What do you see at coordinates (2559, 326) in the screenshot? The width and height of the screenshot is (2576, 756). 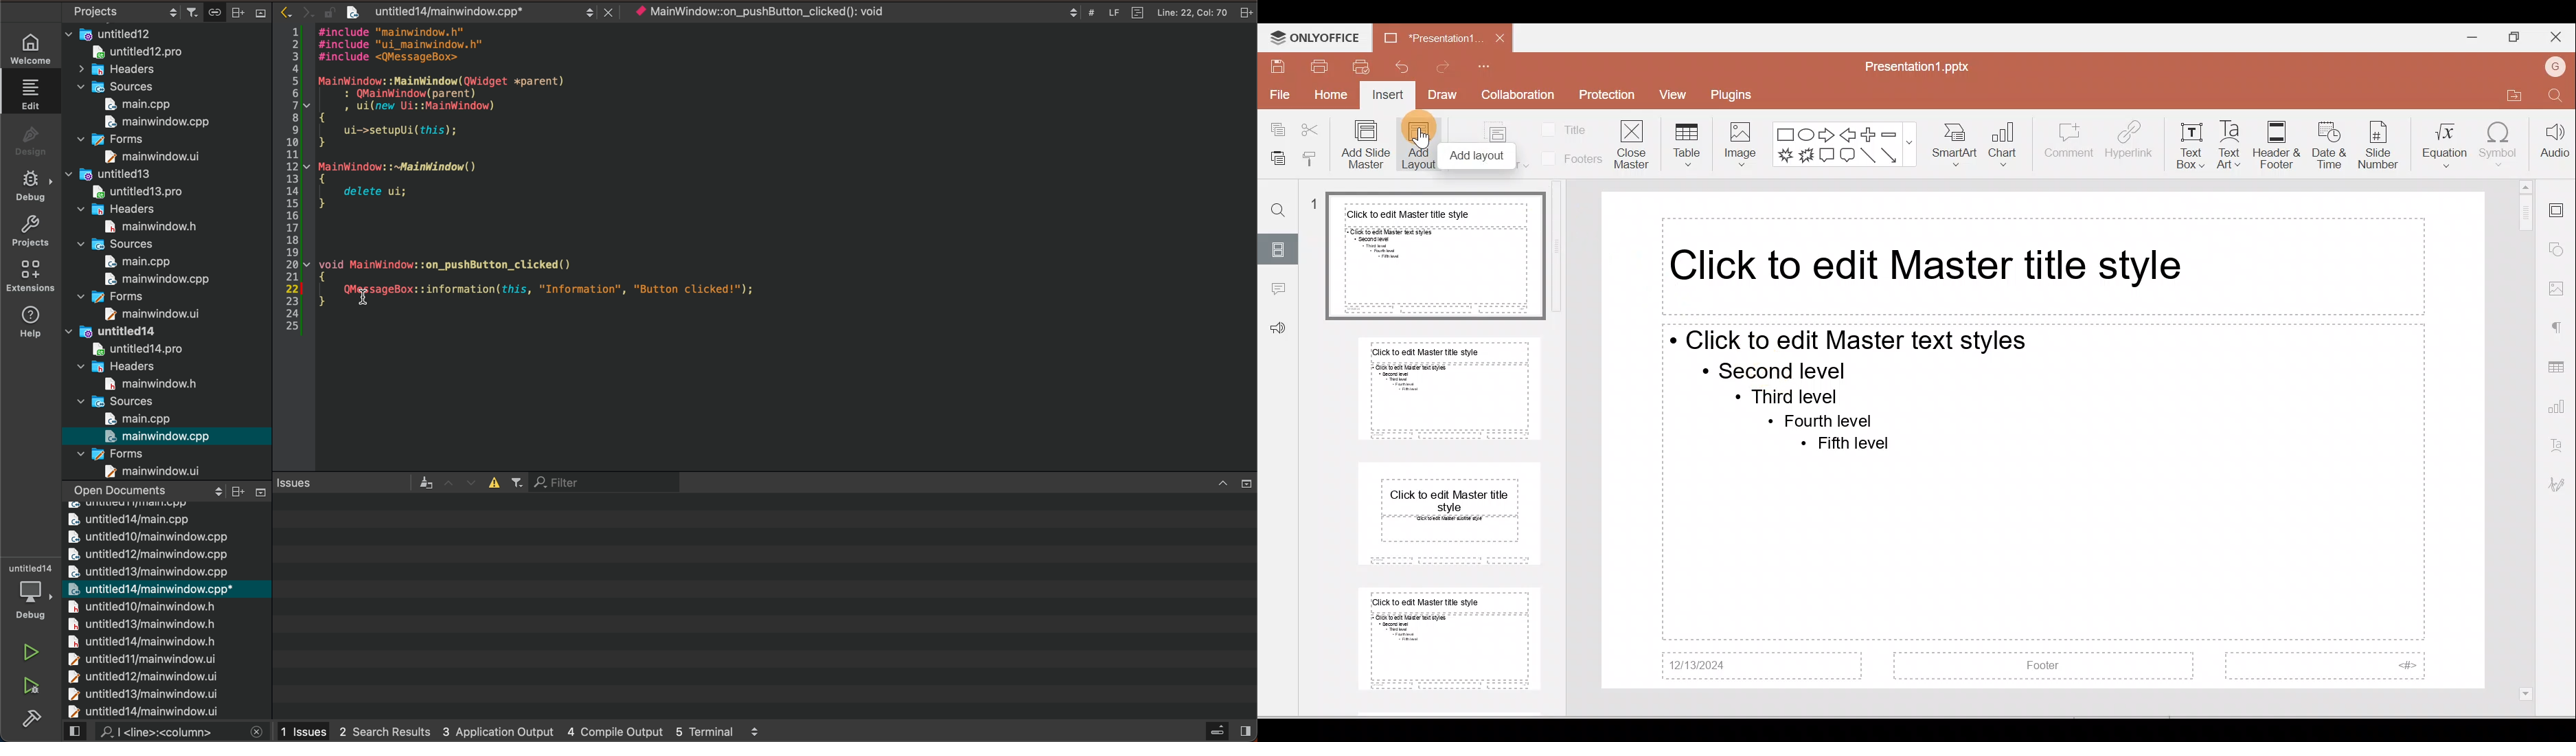 I see `Paragraph settings` at bounding box center [2559, 326].